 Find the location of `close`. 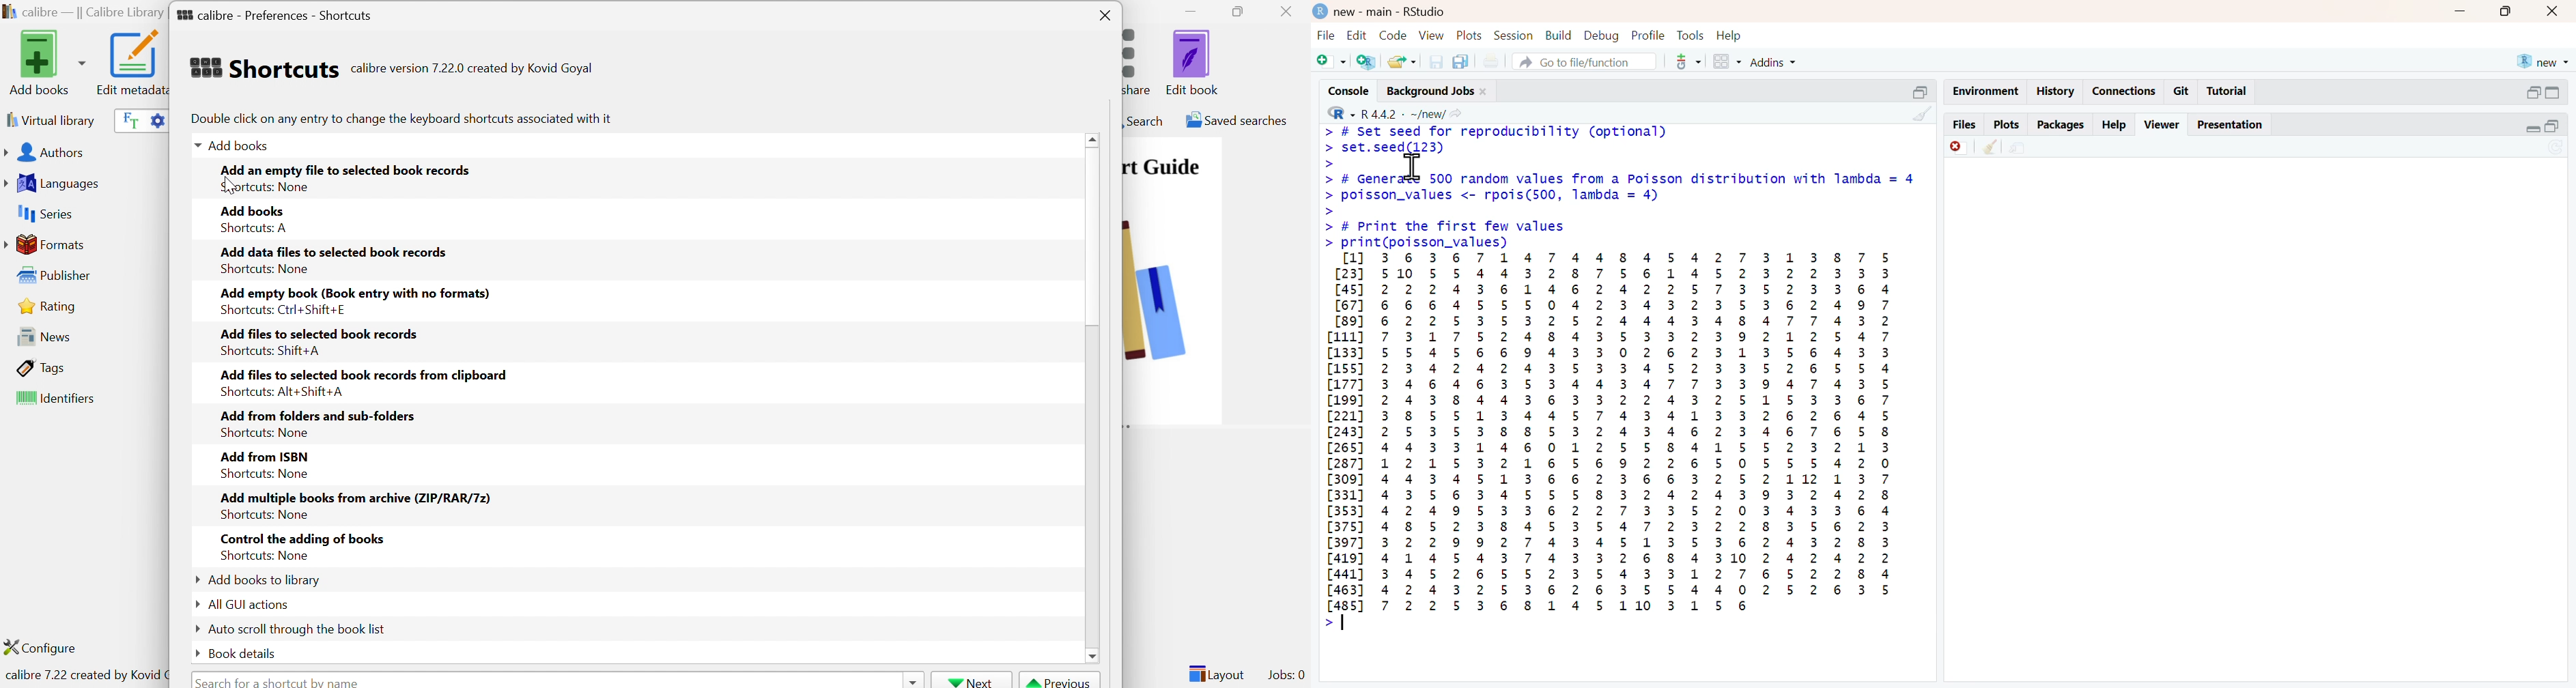

close is located at coordinates (2554, 11).